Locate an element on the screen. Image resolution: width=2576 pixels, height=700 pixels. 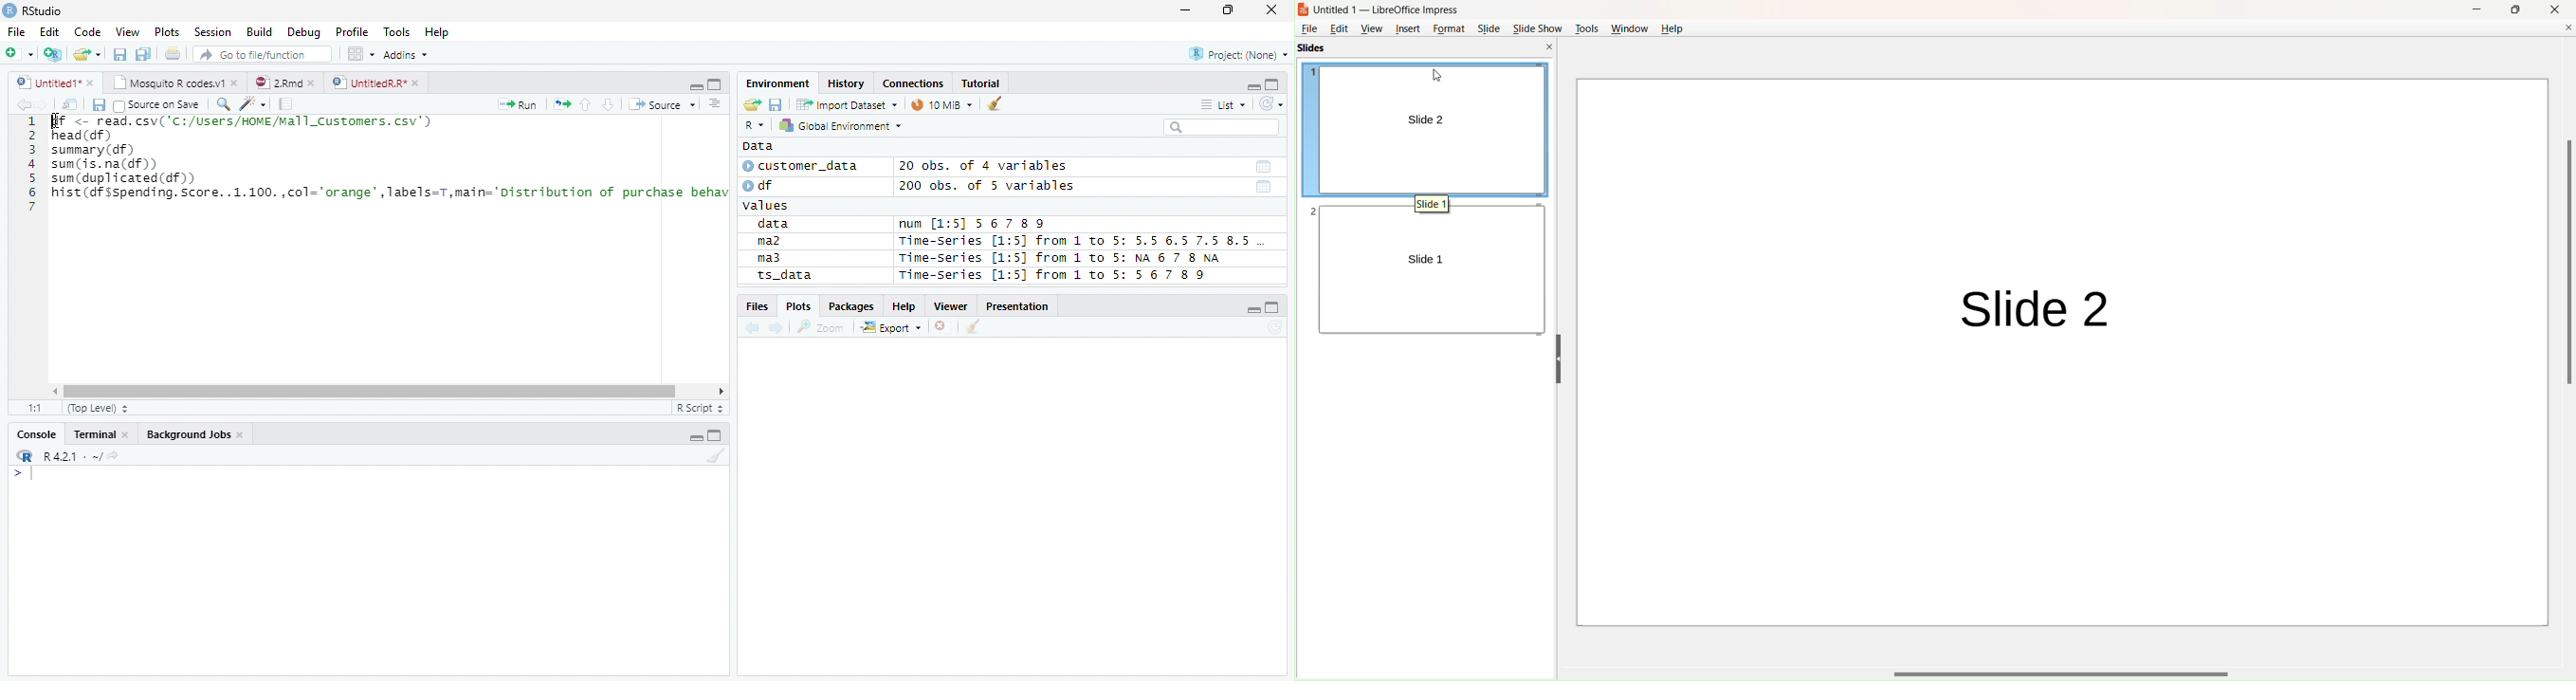
Typing indicator is located at coordinates (31, 474).